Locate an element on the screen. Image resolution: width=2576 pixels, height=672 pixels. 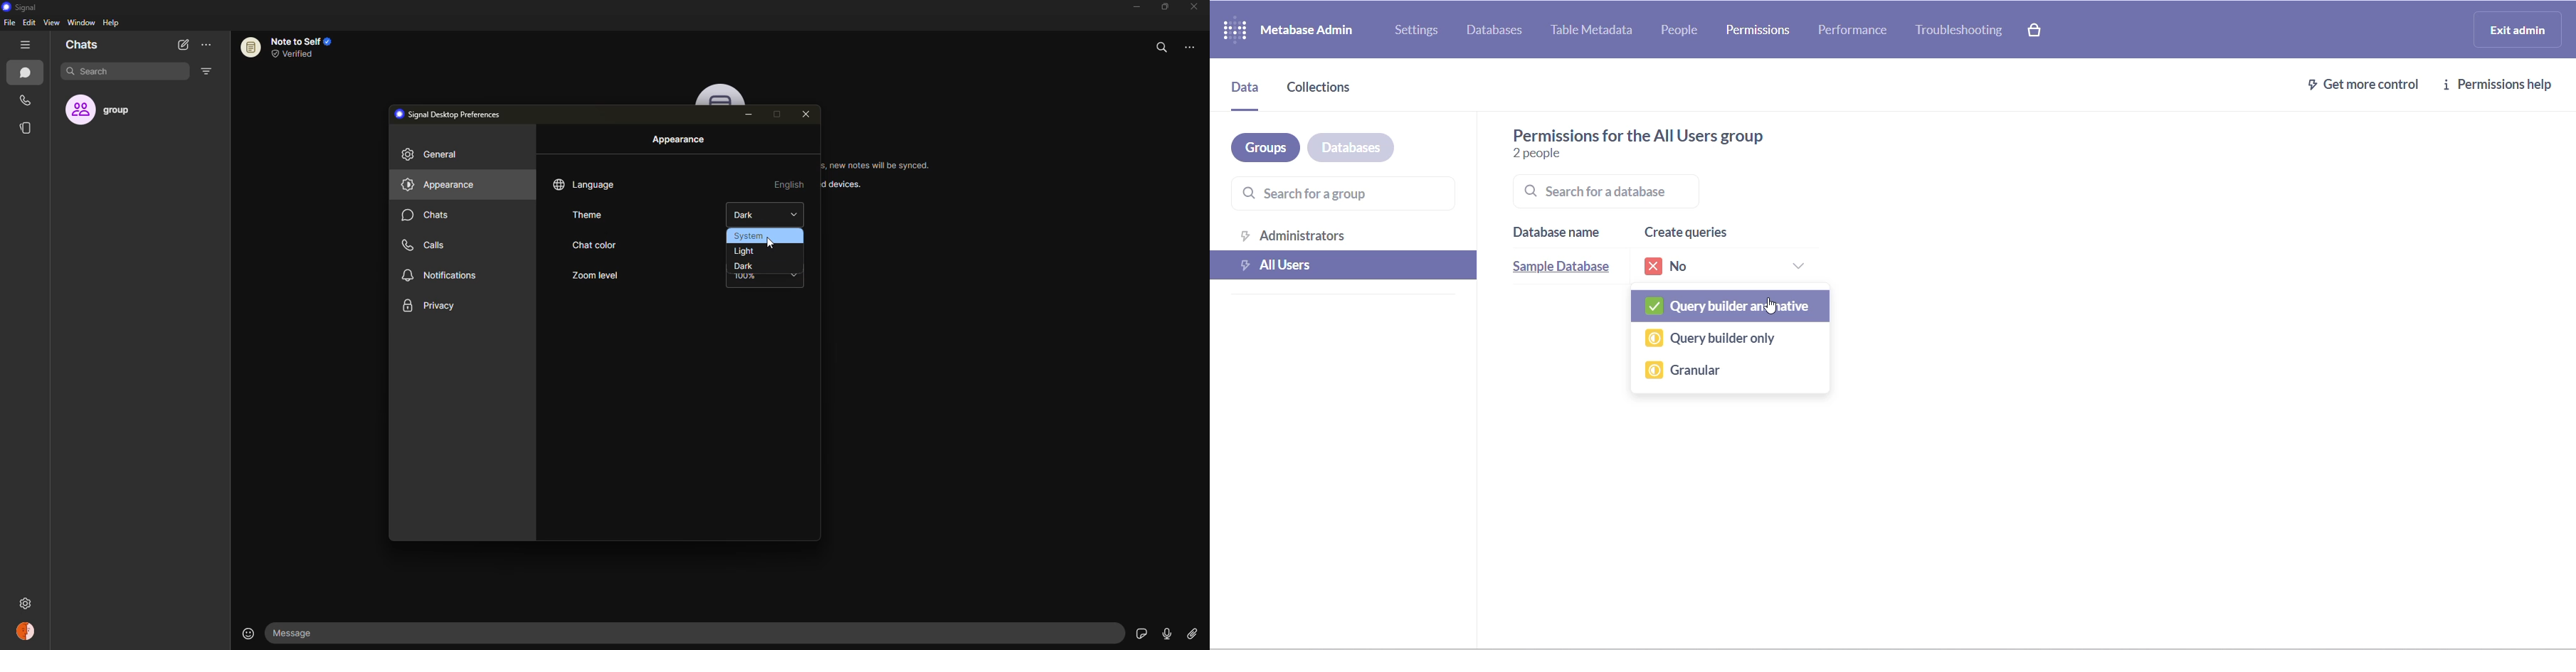
table metadata is located at coordinates (1598, 31).